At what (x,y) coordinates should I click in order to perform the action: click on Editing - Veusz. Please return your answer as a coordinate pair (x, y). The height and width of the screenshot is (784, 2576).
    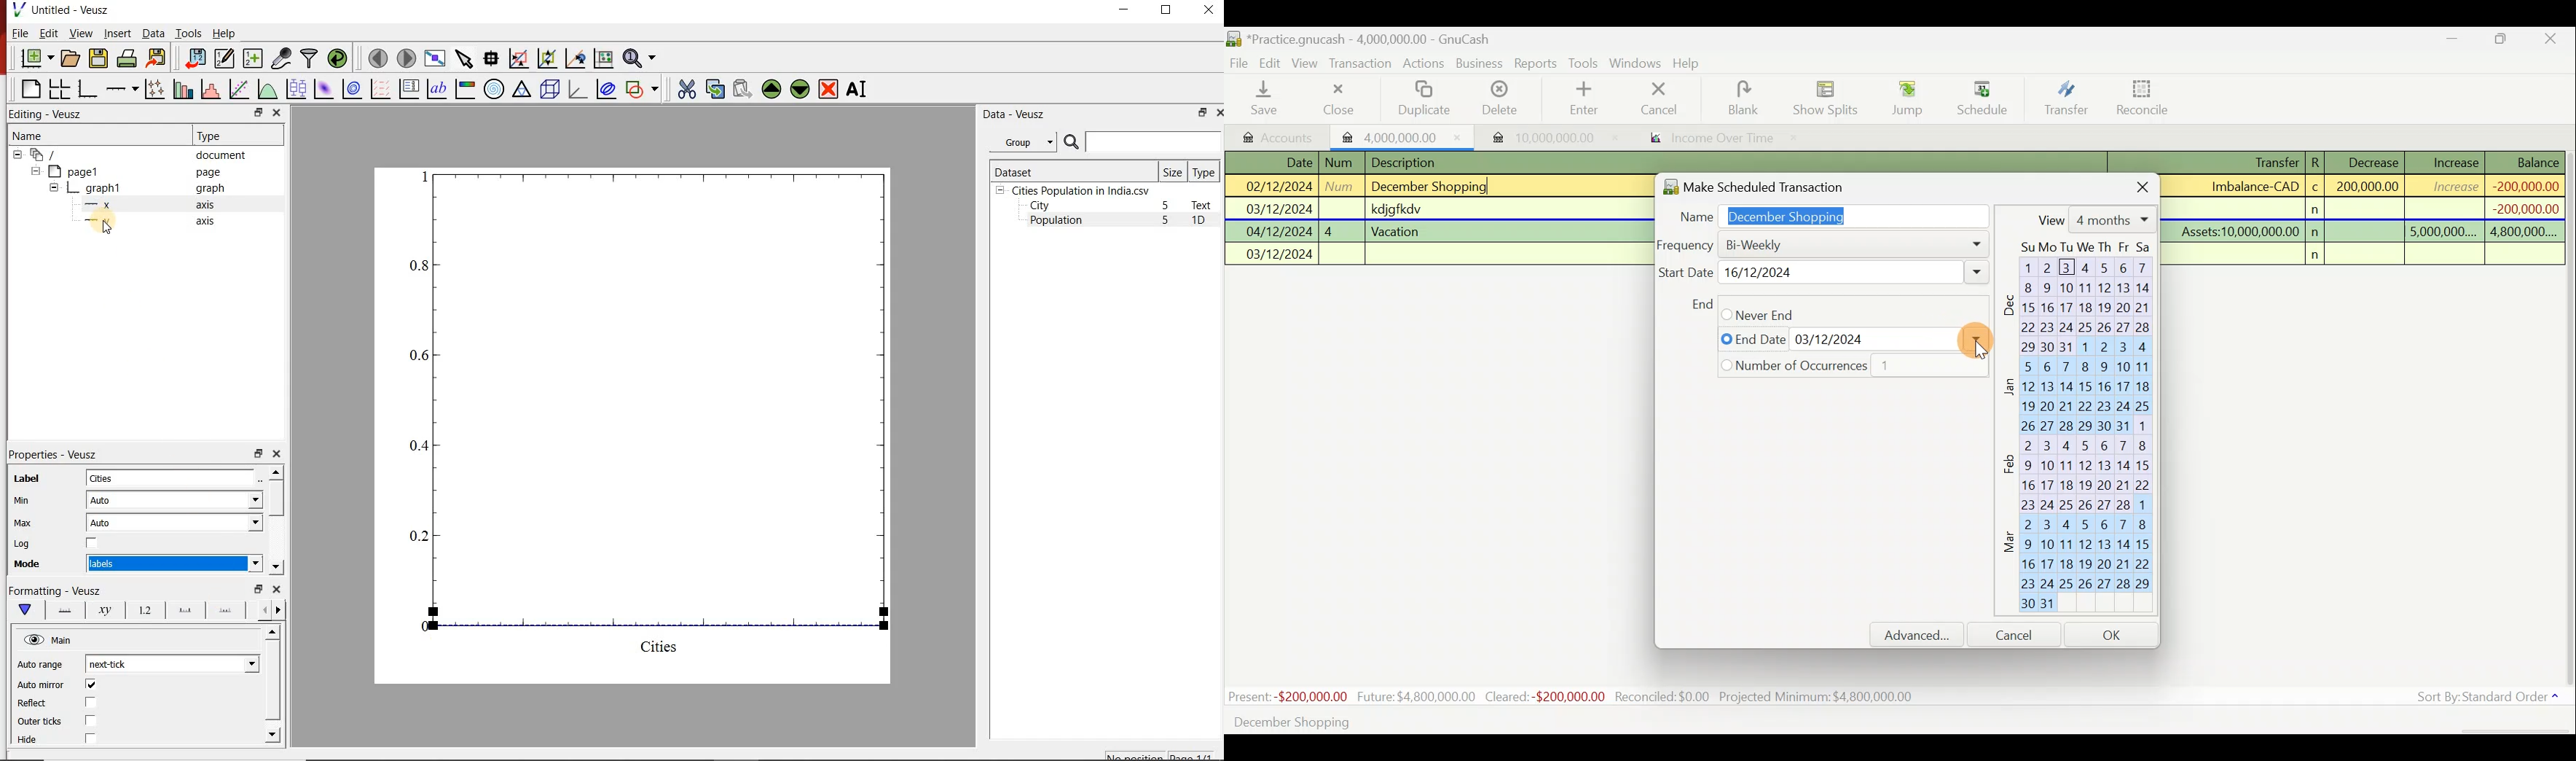
    Looking at the image, I should click on (53, 114).